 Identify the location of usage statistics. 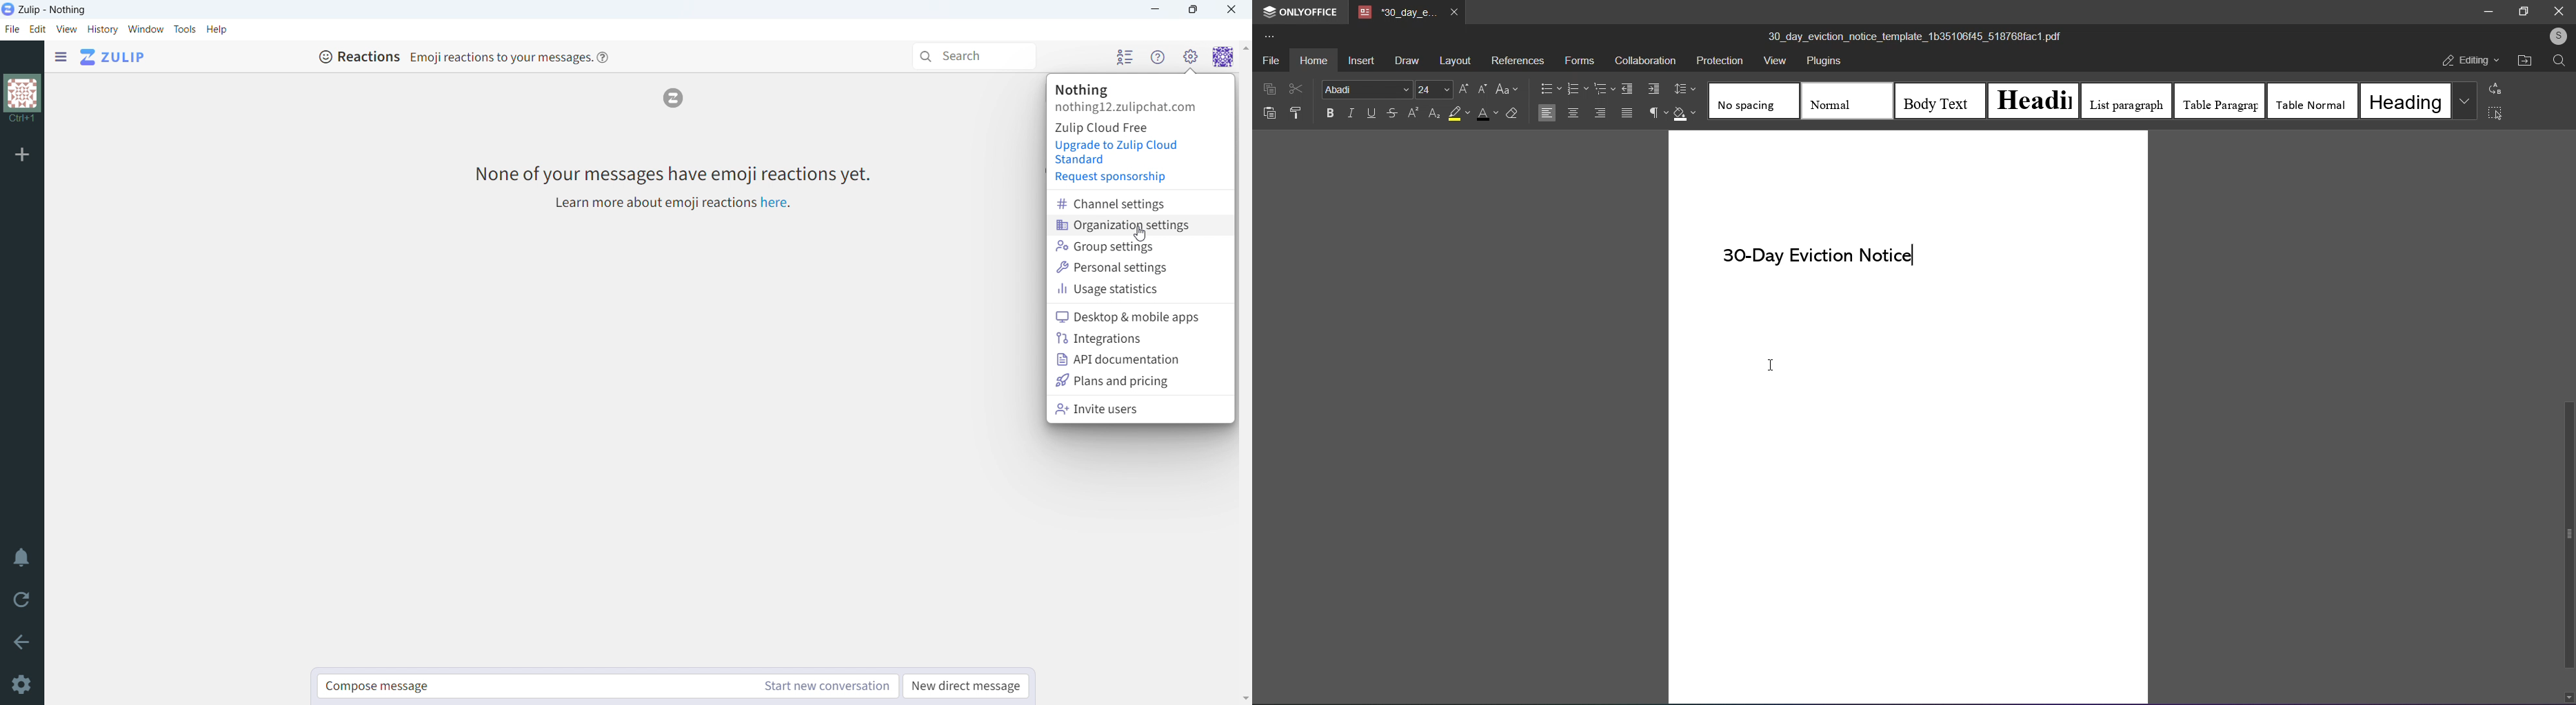
(1141, 289).